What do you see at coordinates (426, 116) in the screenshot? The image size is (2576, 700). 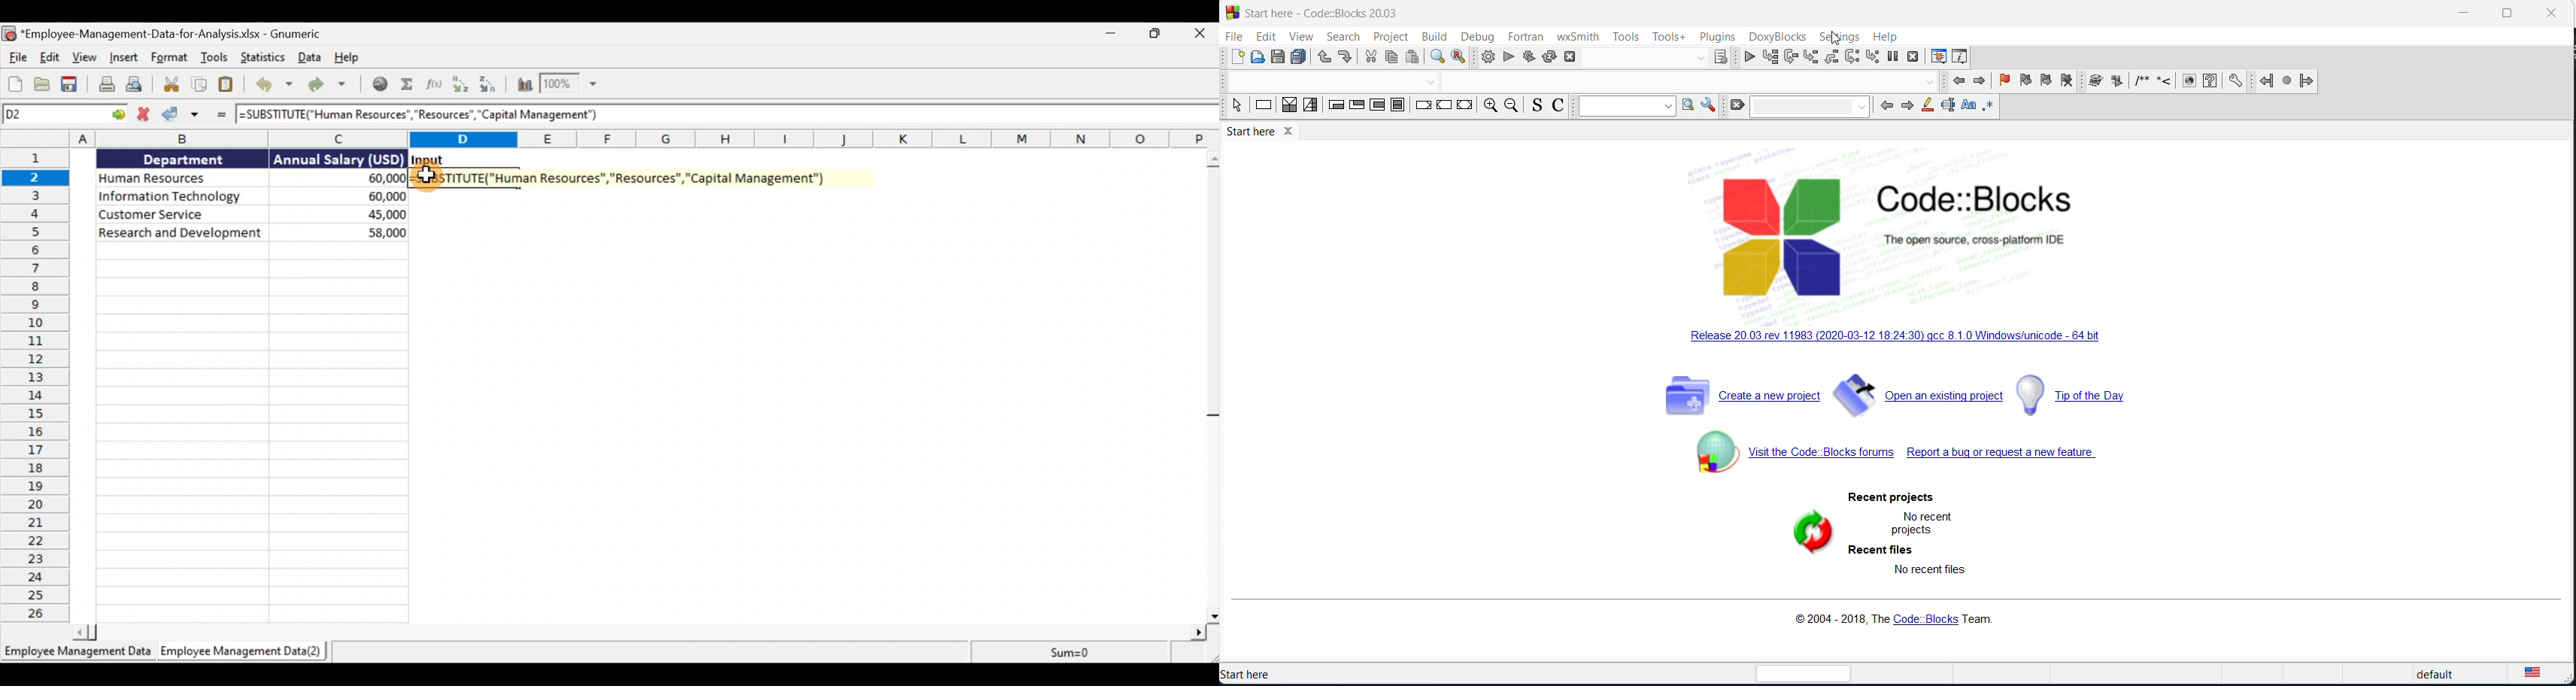 I see `=SUBSTITUTE("Human Resources","Resources","Capital Management")` at bounding box center [426, 116].